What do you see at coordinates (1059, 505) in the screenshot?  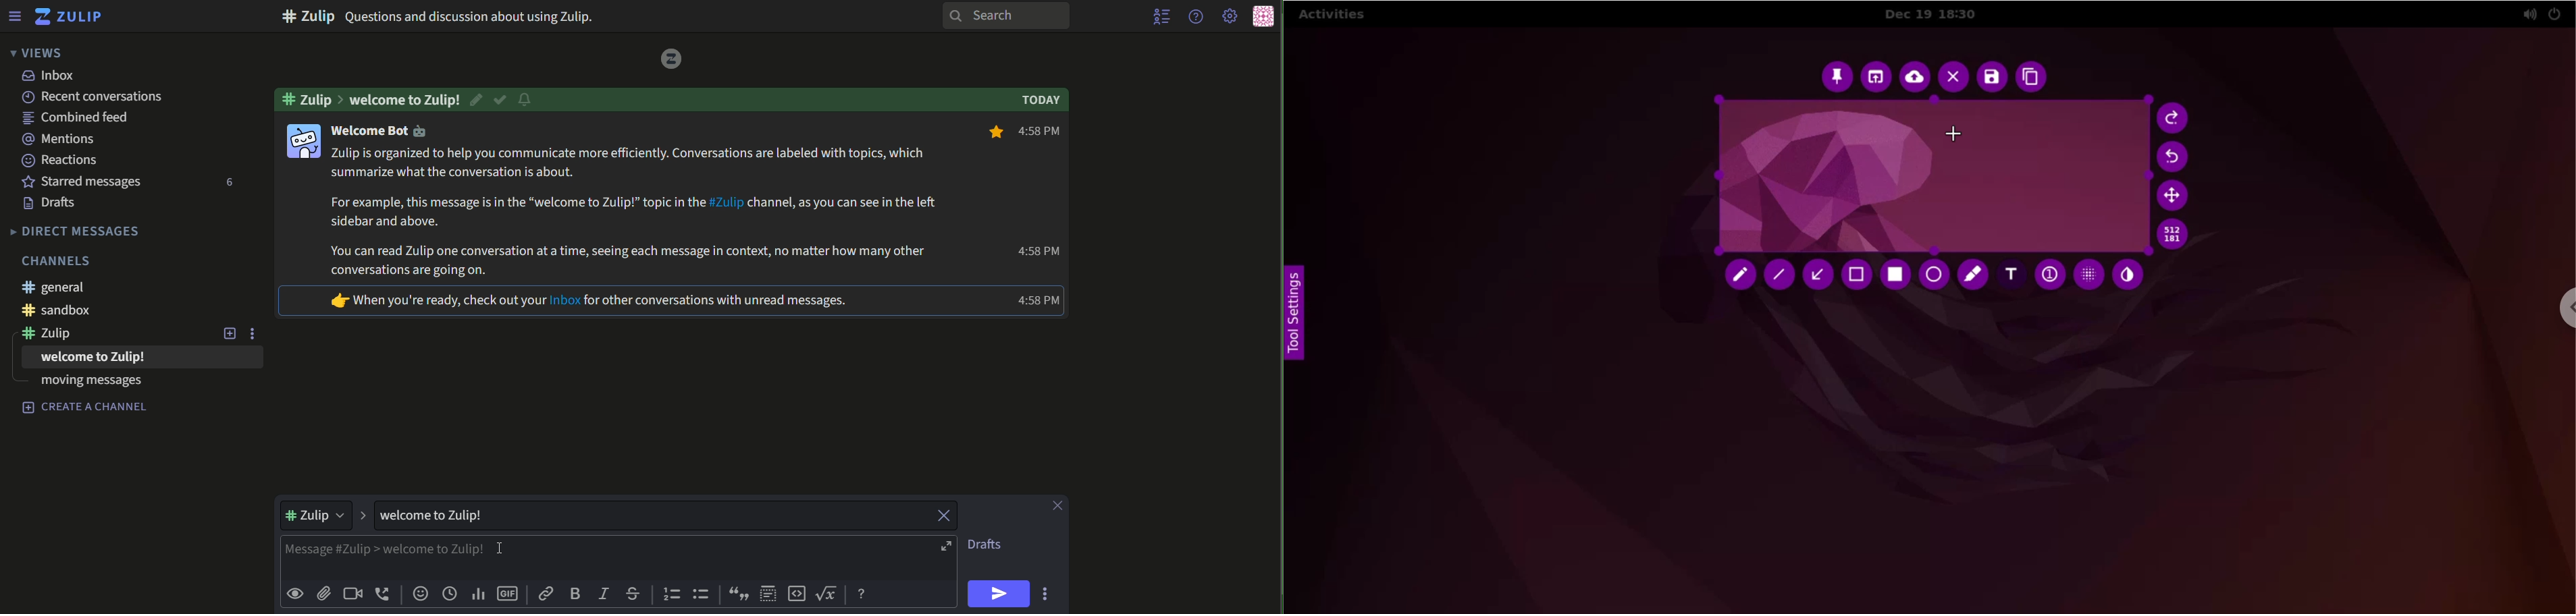 I see `close` at bounding box center [1059, 505].